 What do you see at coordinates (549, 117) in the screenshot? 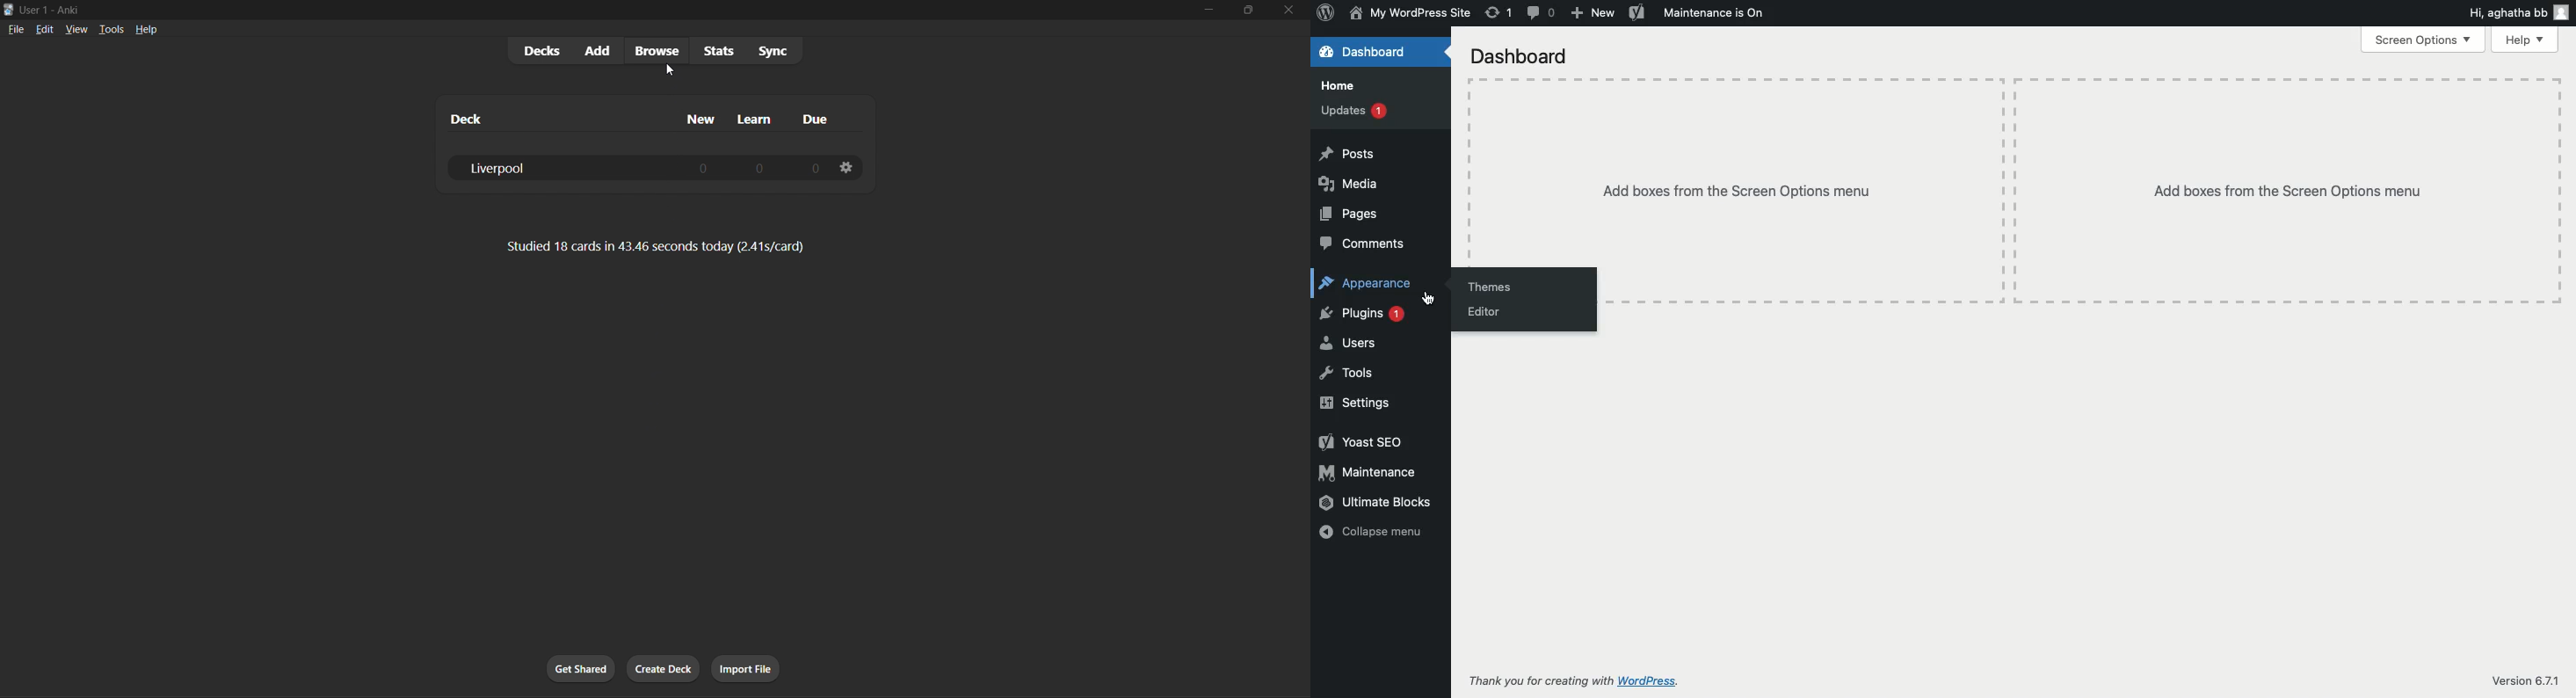
I see `deck column` at bounding box center [549, 117].